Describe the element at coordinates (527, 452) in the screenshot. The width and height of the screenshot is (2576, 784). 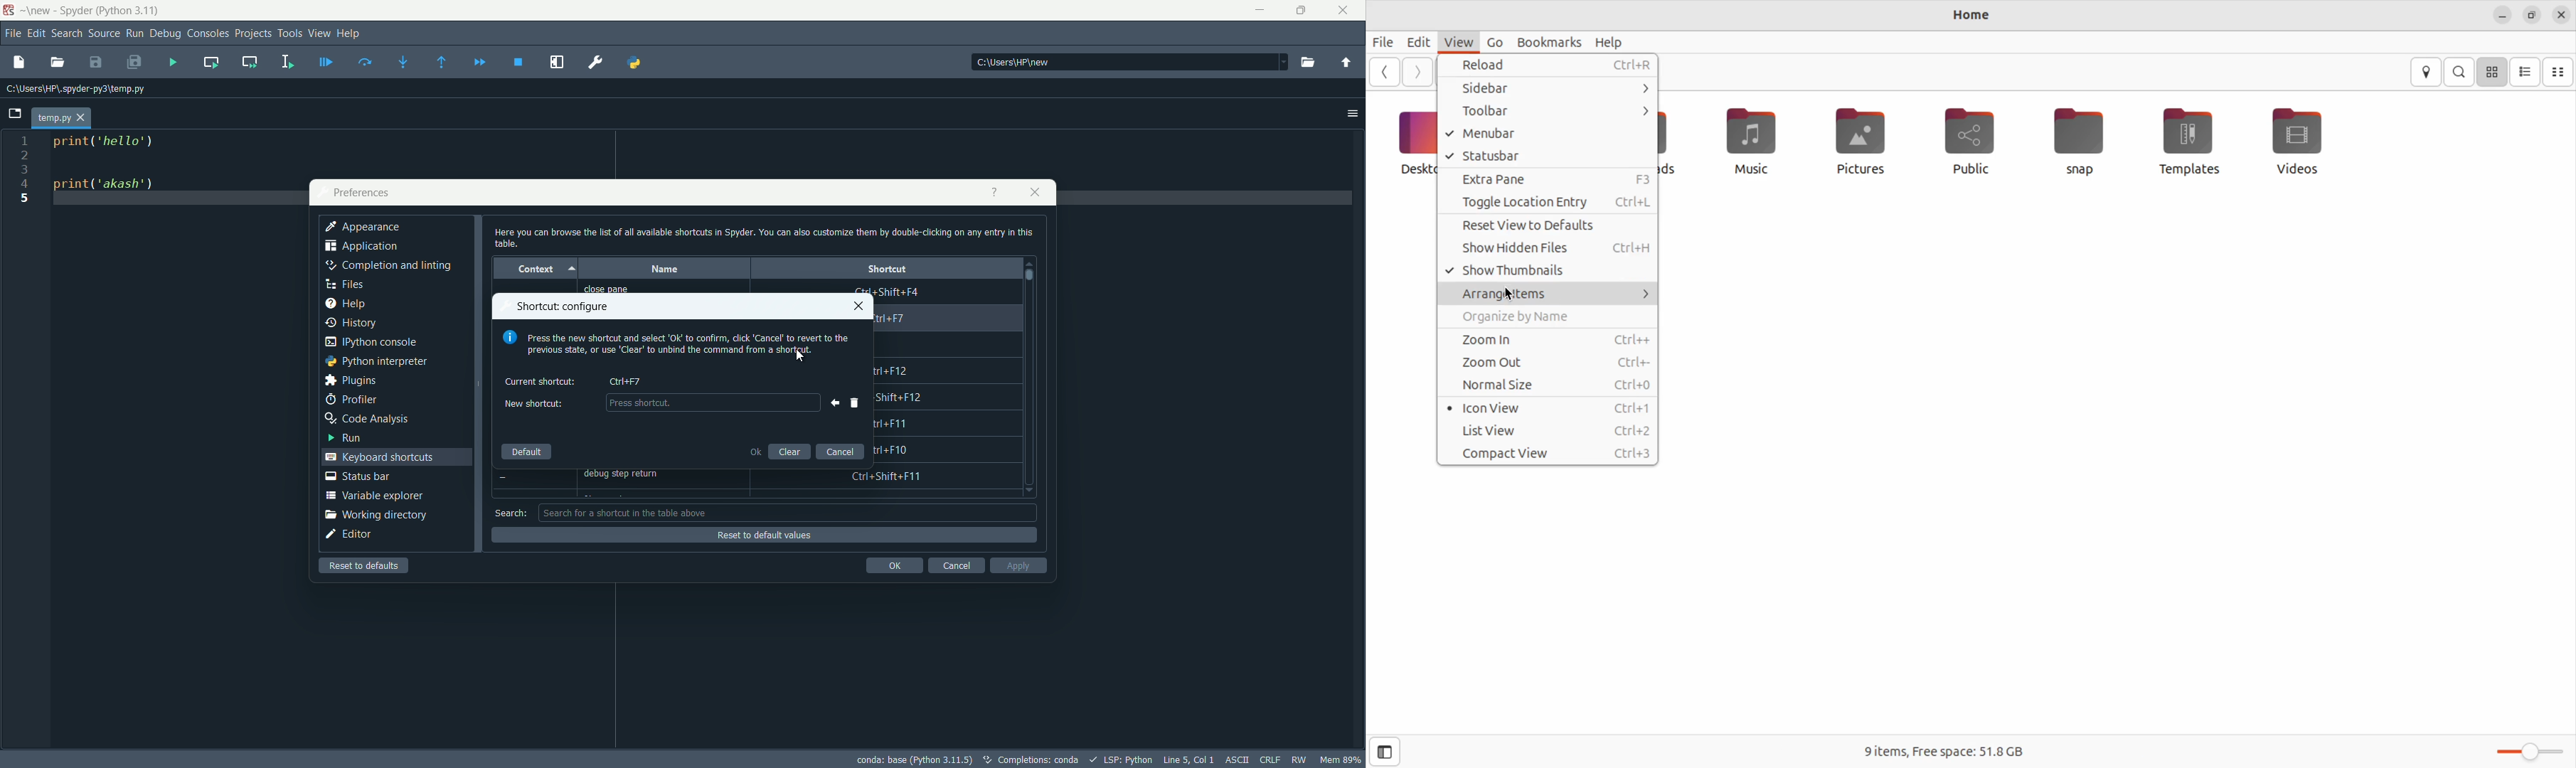
I see `default` at that location.